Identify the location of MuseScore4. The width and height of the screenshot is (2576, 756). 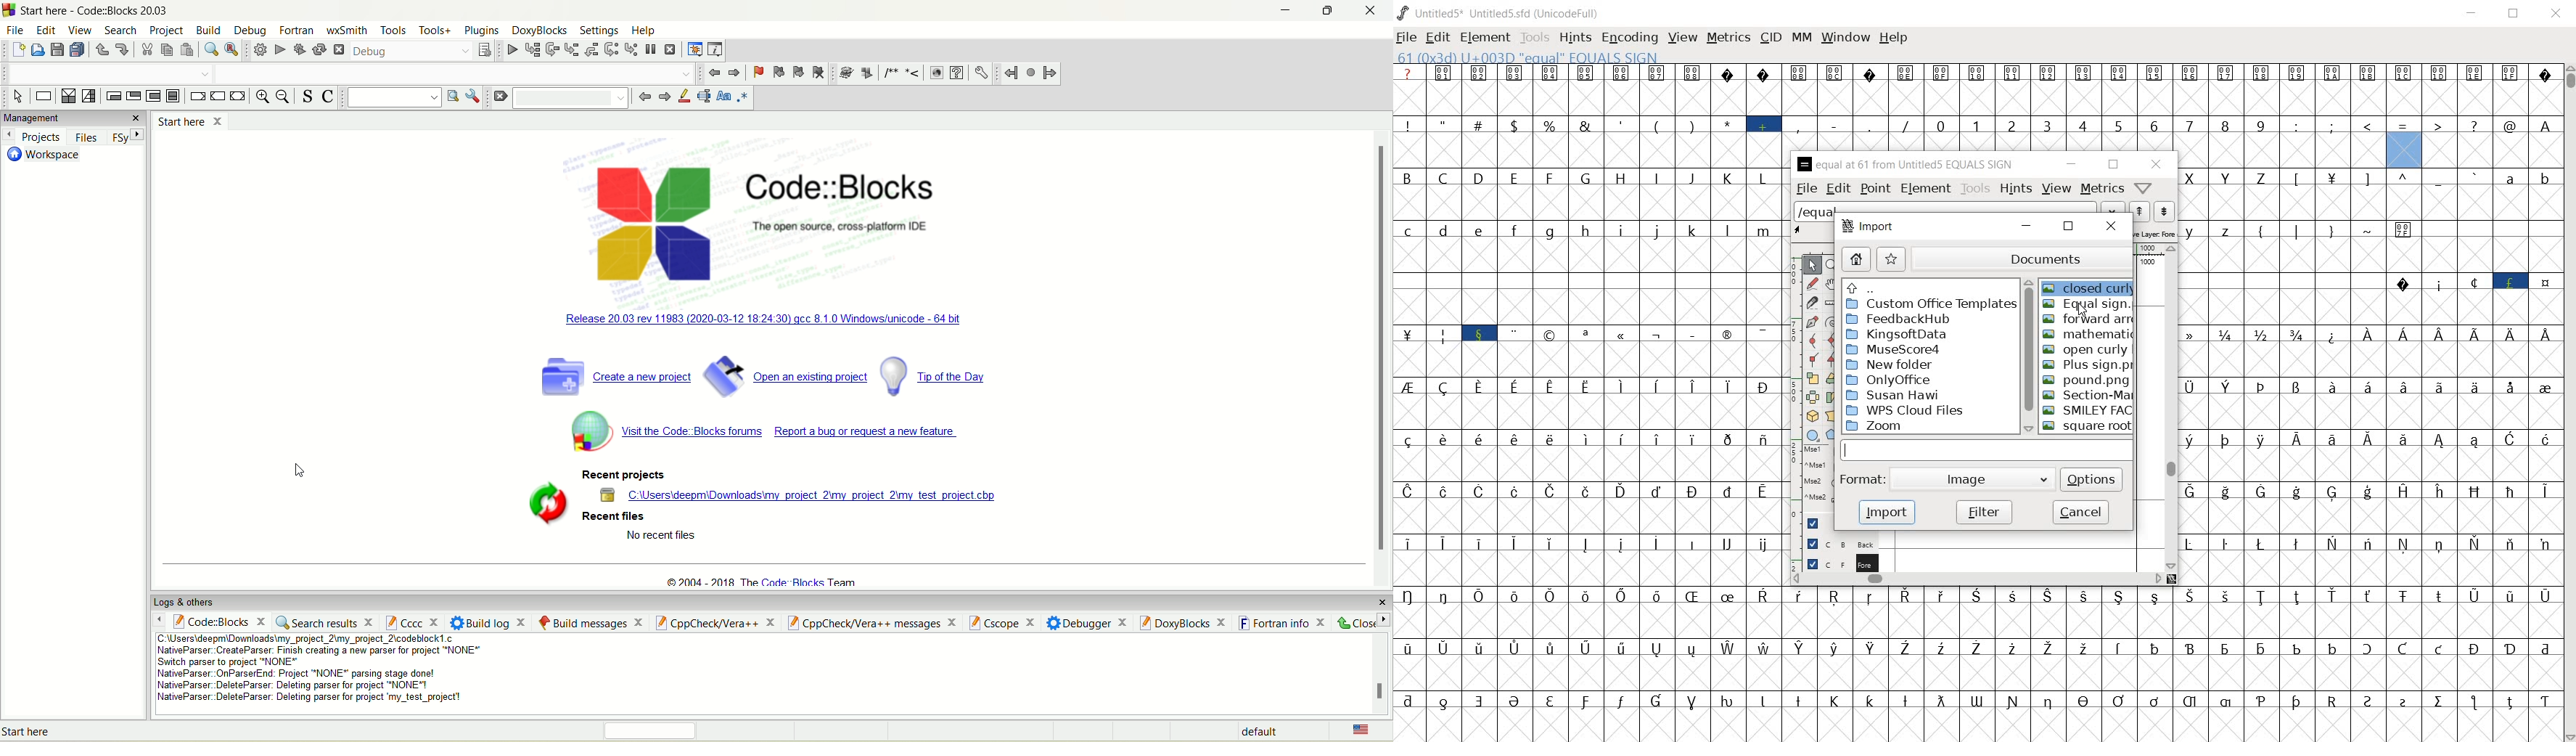
(1892, 348).